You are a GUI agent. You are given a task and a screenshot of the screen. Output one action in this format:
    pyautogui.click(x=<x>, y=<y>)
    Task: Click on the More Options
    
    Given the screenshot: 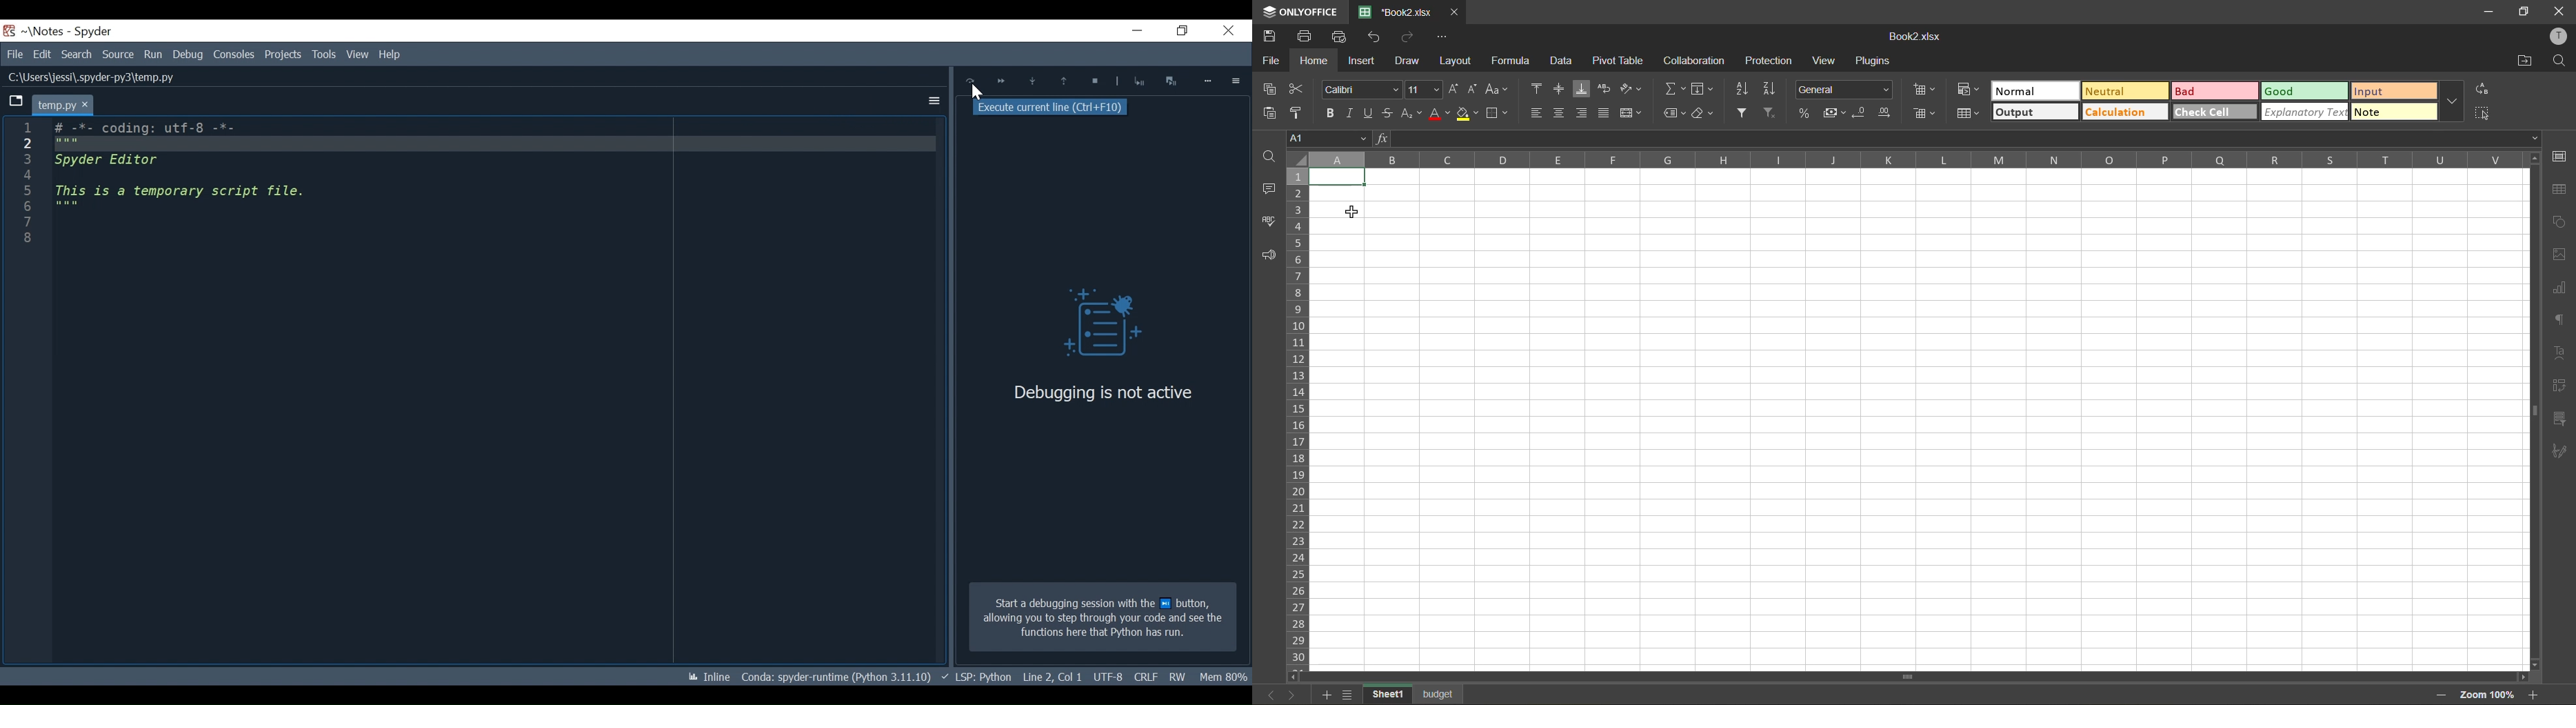 What is the action you would take?
    pyautogui.click(x=931, y=99)
    